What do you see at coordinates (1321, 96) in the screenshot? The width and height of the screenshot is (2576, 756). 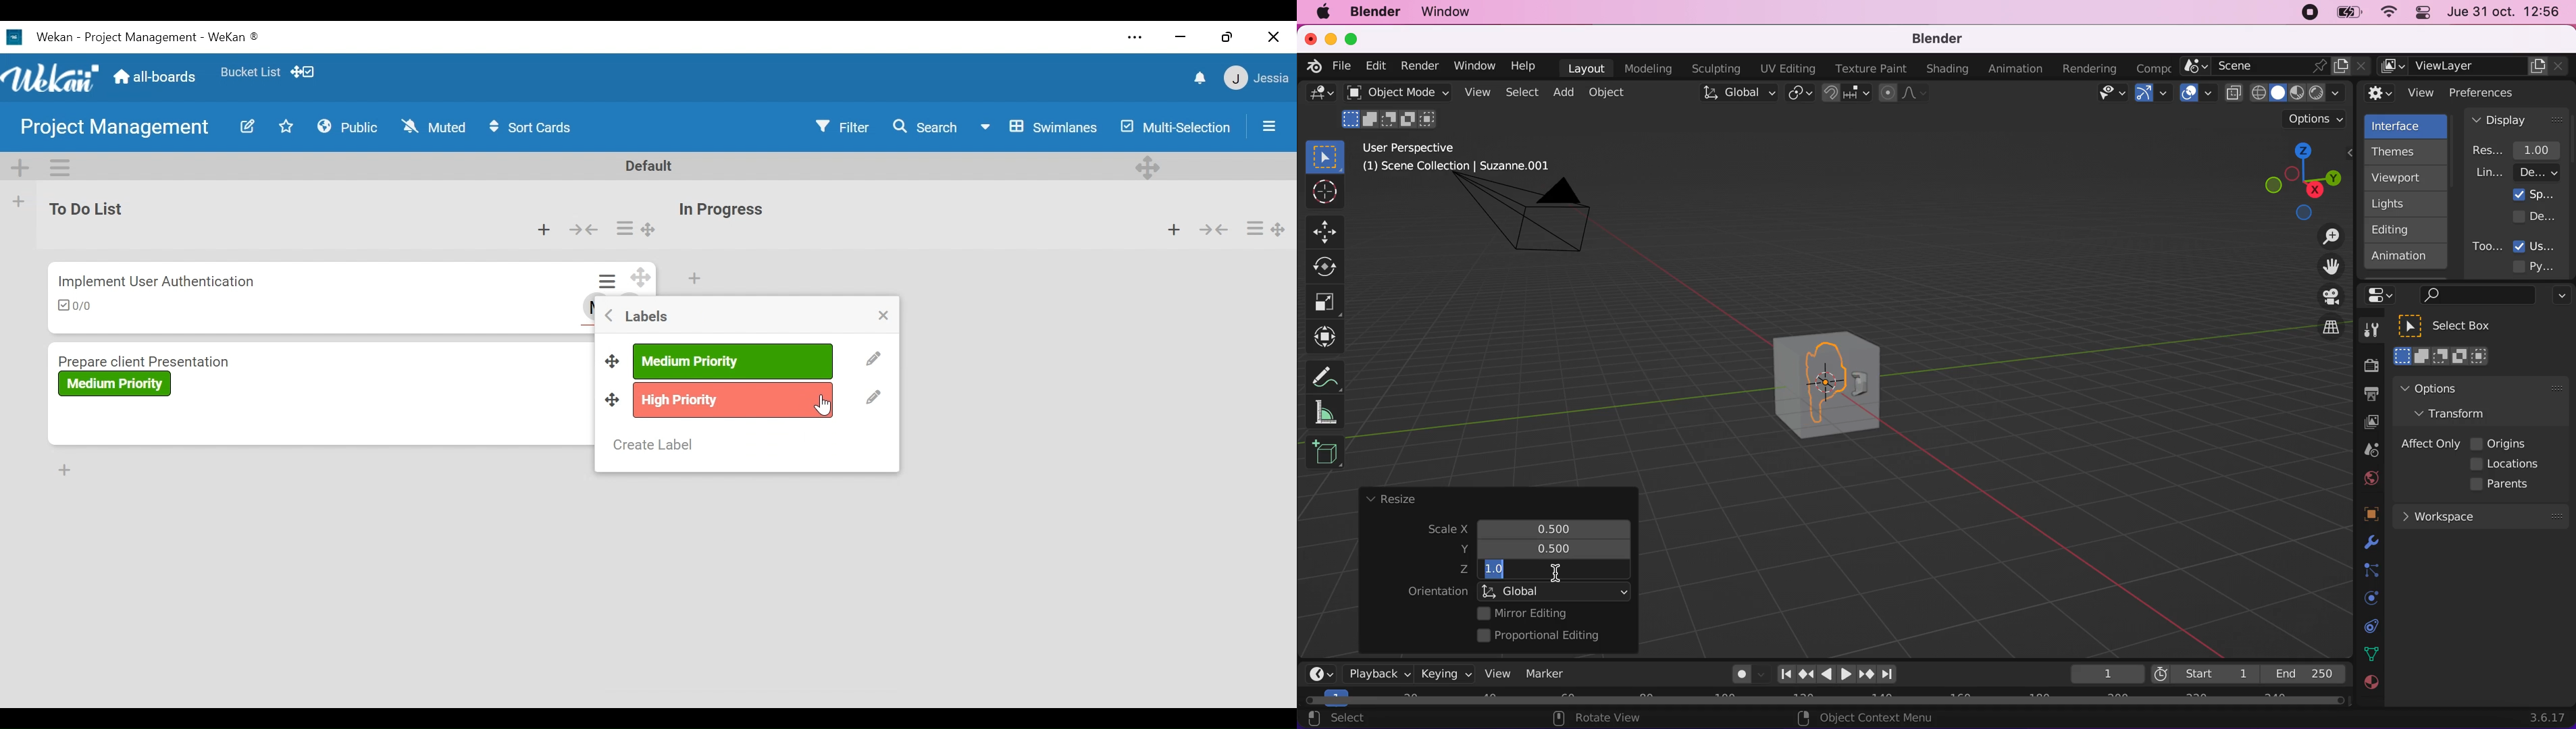 I see `general` at bounding box center [1321, 96].